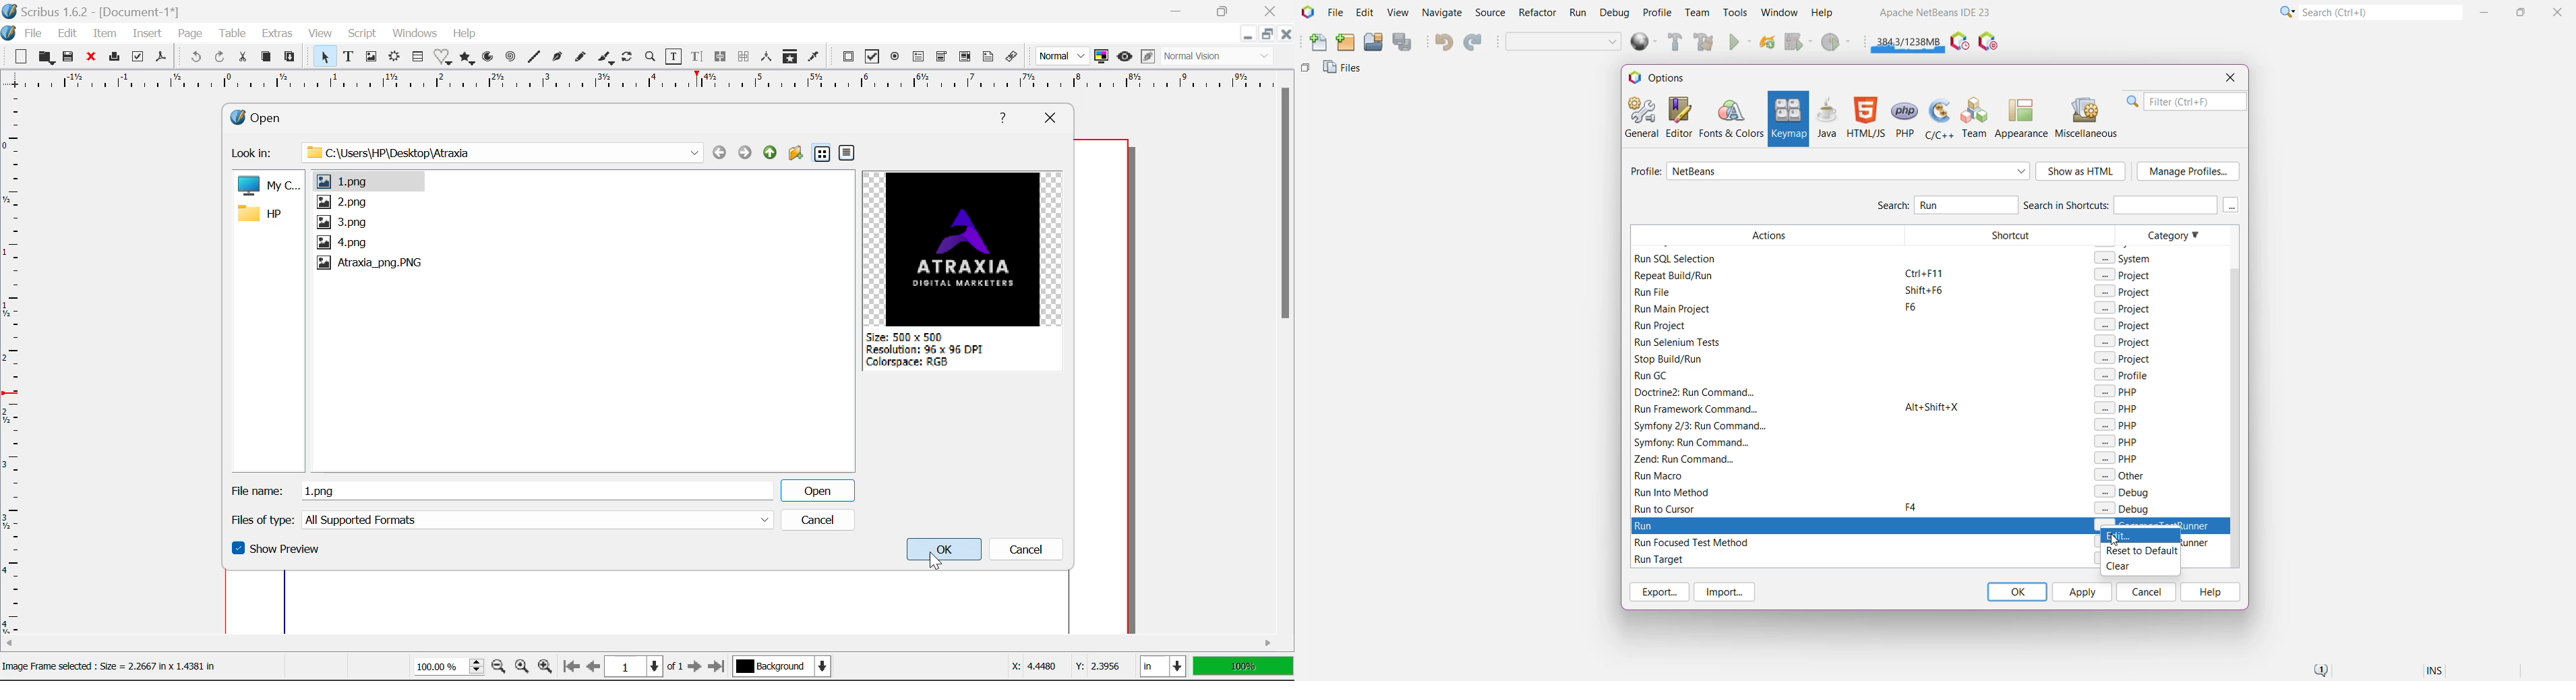 This screenshot has height=700, width=2576. I want to click on Toggle color management system, so click(1102, 57).